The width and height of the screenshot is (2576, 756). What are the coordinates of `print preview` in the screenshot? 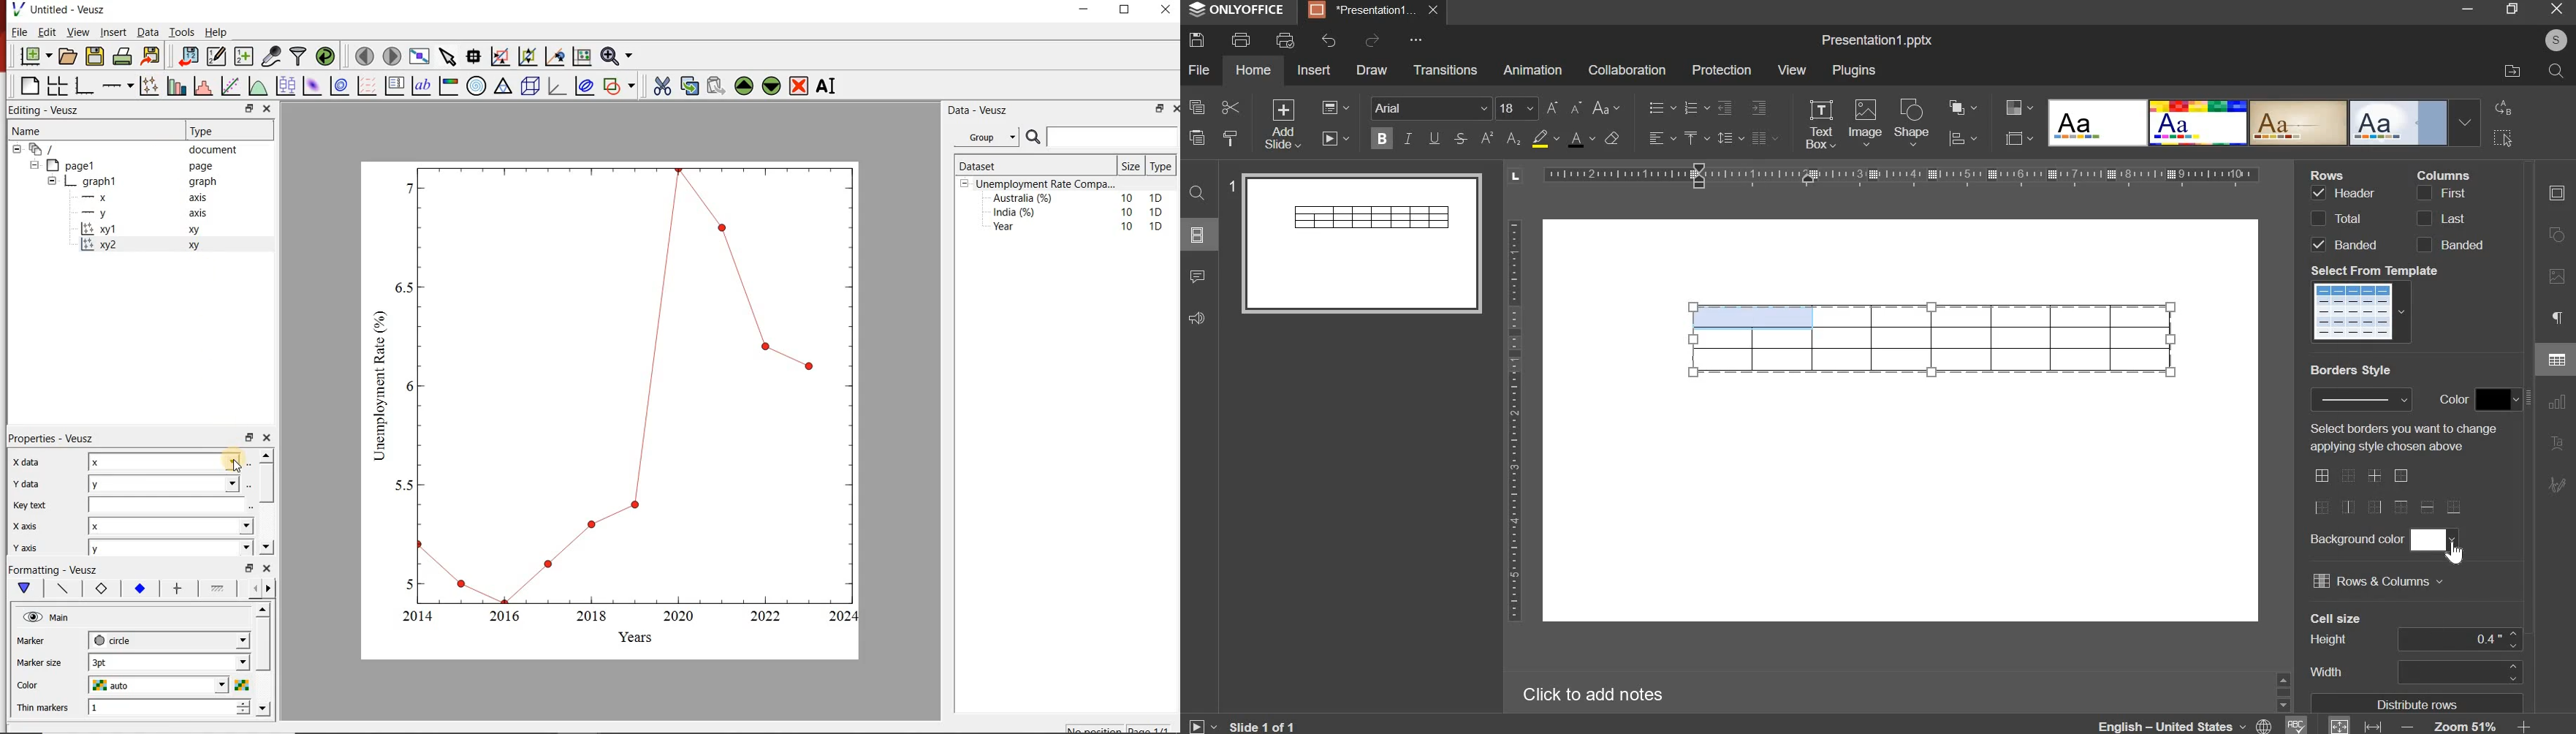 It's located at (1285, 42).